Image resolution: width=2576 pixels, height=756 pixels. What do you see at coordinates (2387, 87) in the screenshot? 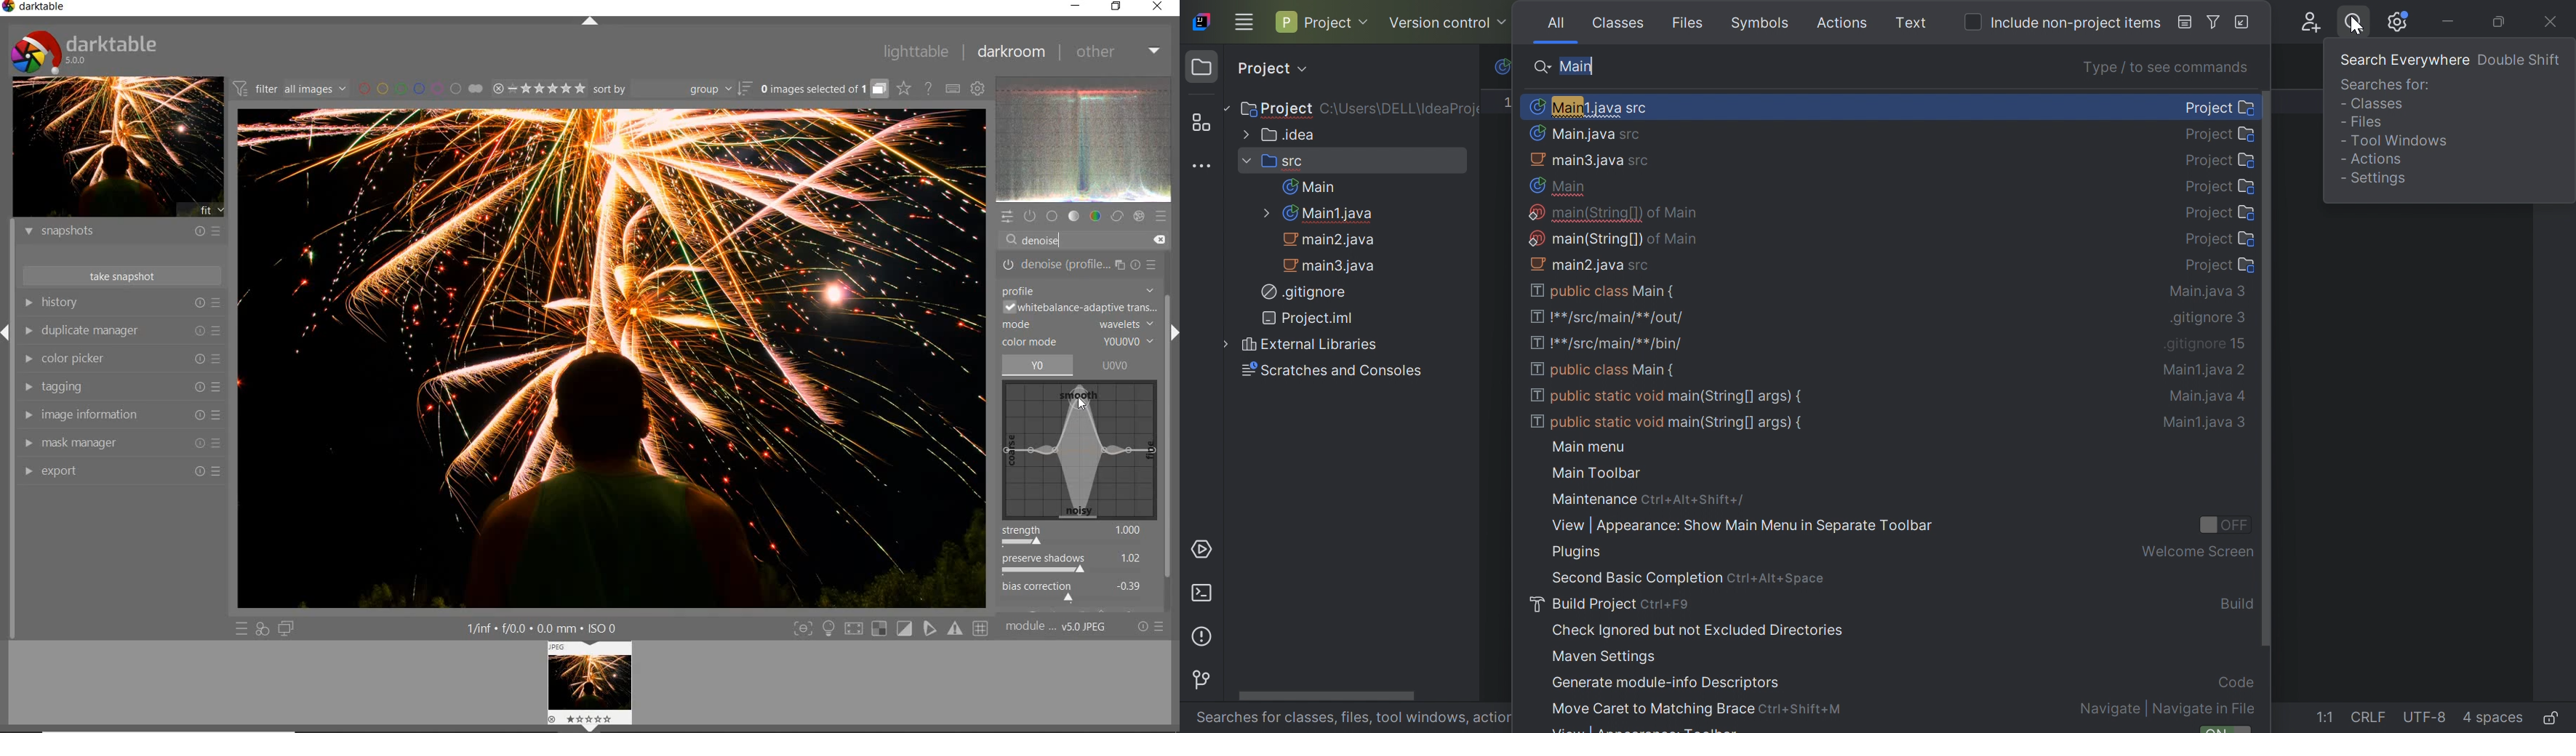
I see `Searches for:` at bounding box center [2387, 87].